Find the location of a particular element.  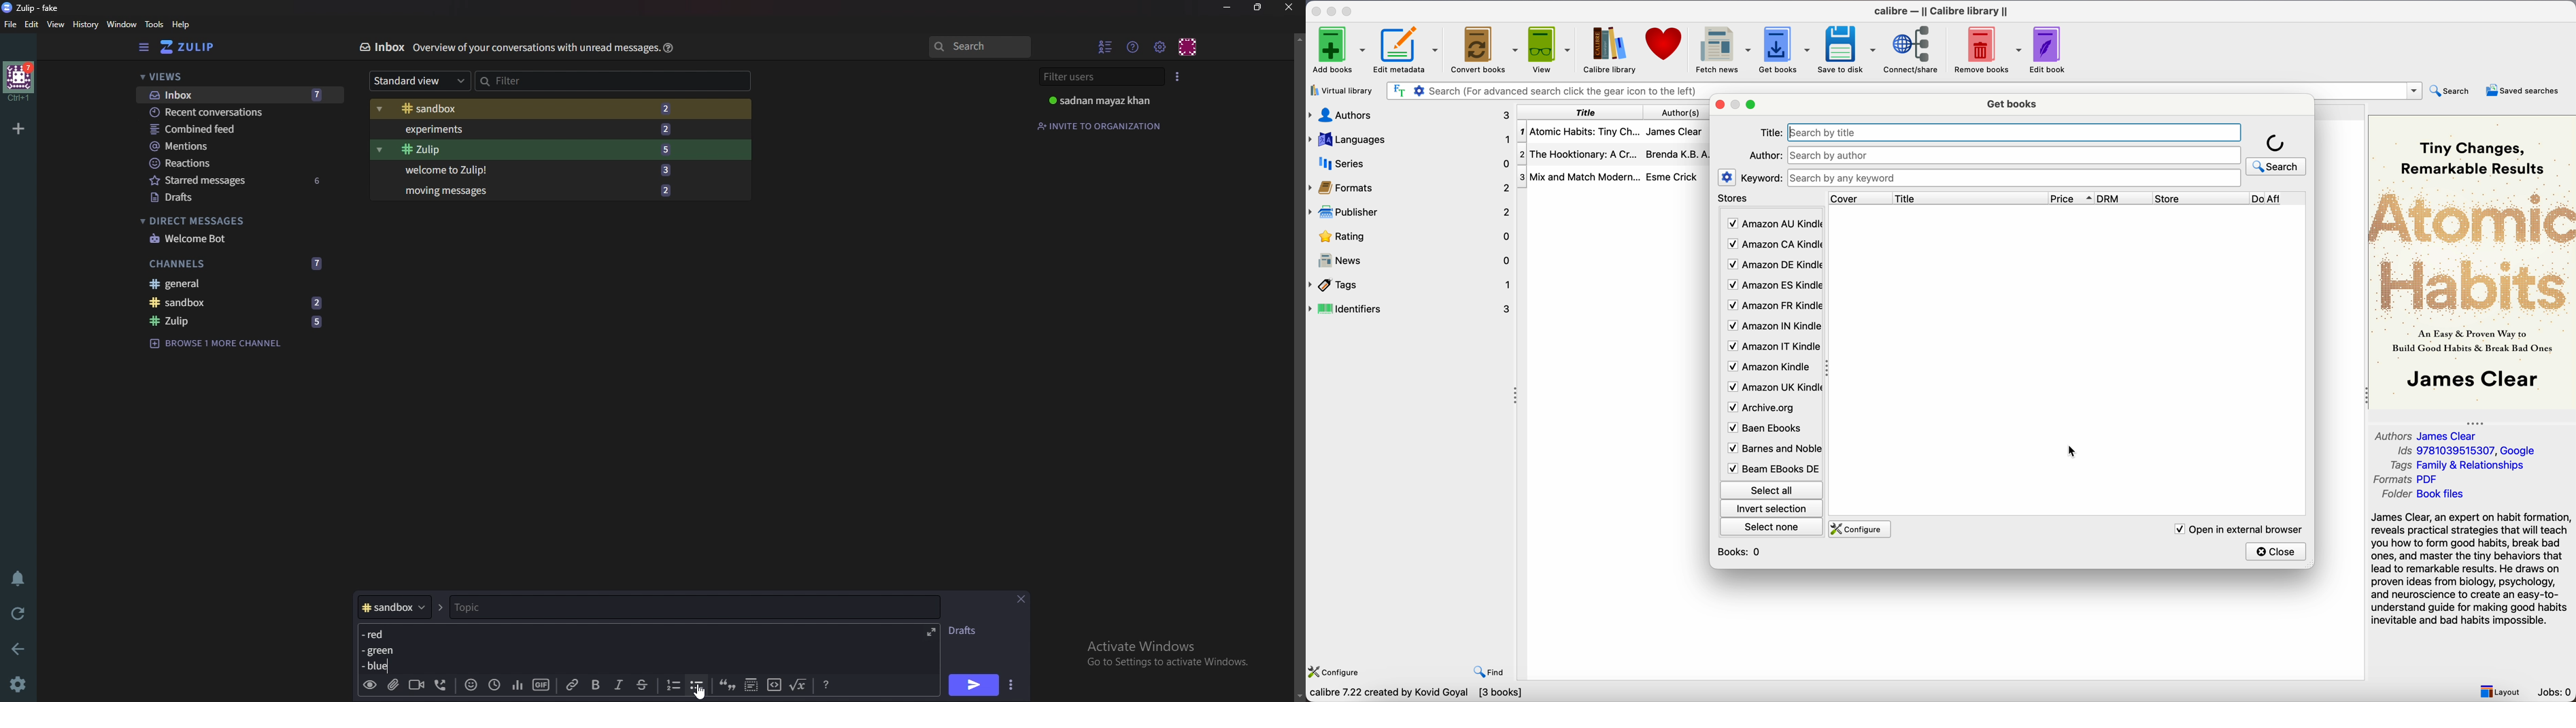

layout is located at coordinates (2500, 691).